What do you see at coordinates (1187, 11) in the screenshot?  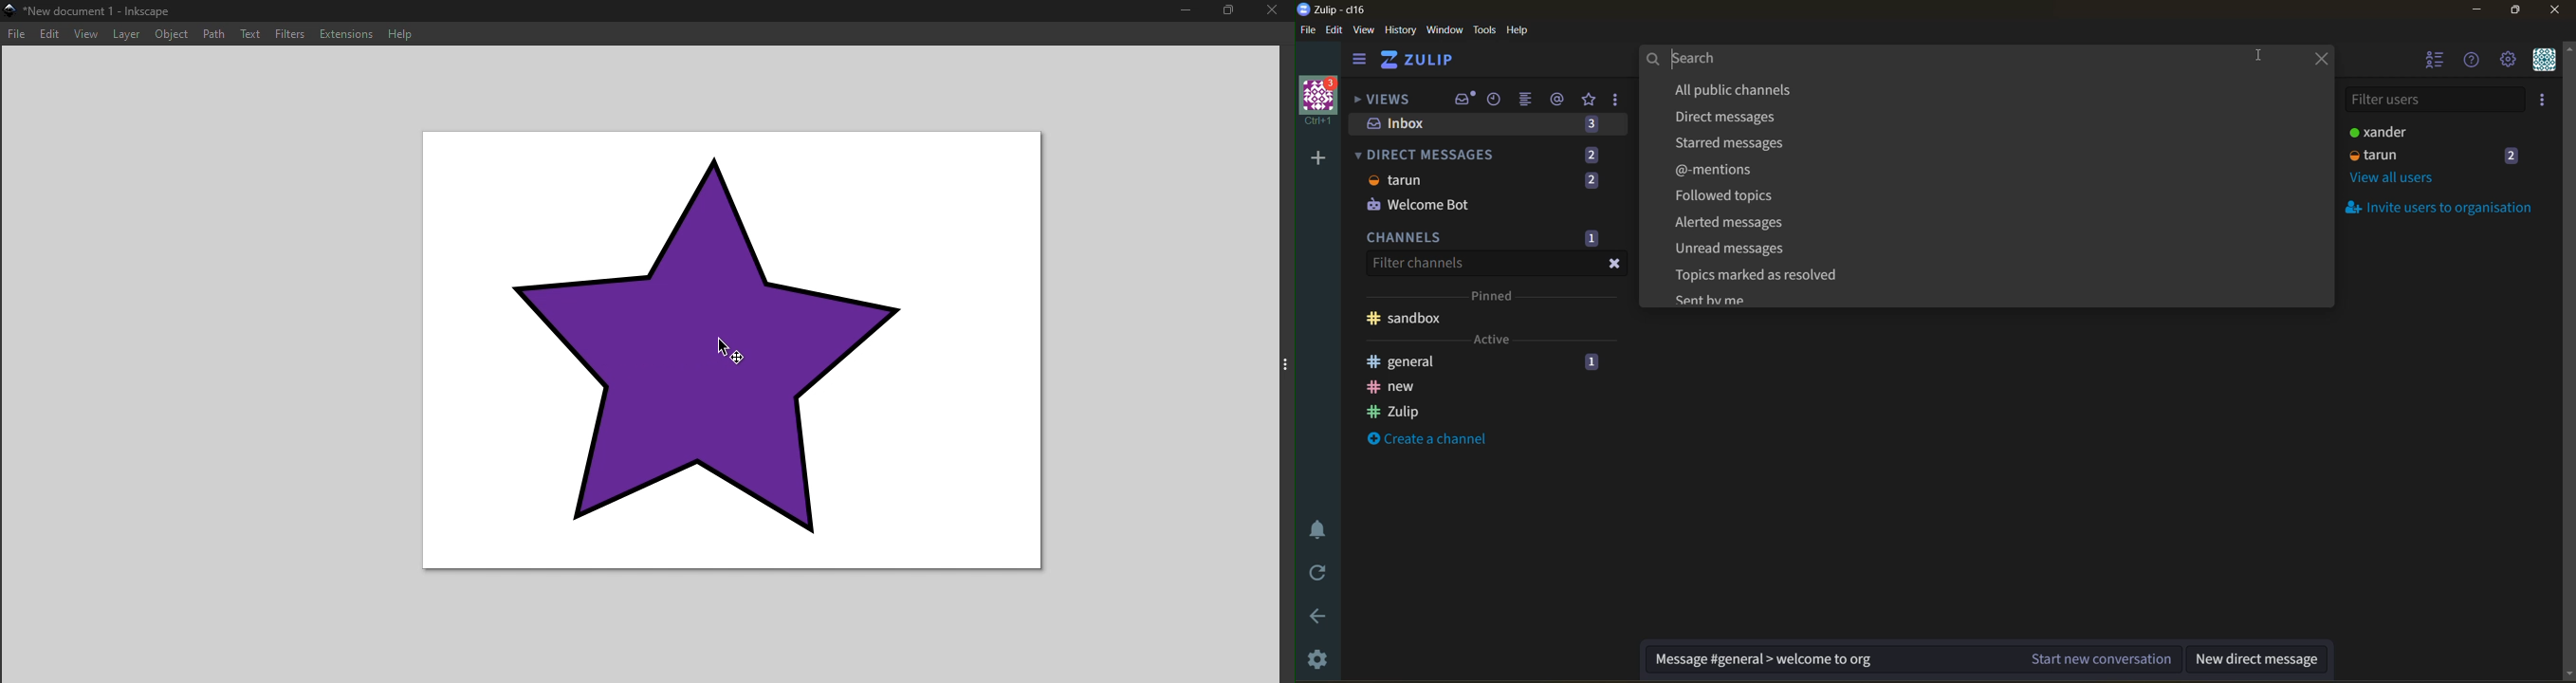 I see `Minimize` at bounding box center [1187, 11].